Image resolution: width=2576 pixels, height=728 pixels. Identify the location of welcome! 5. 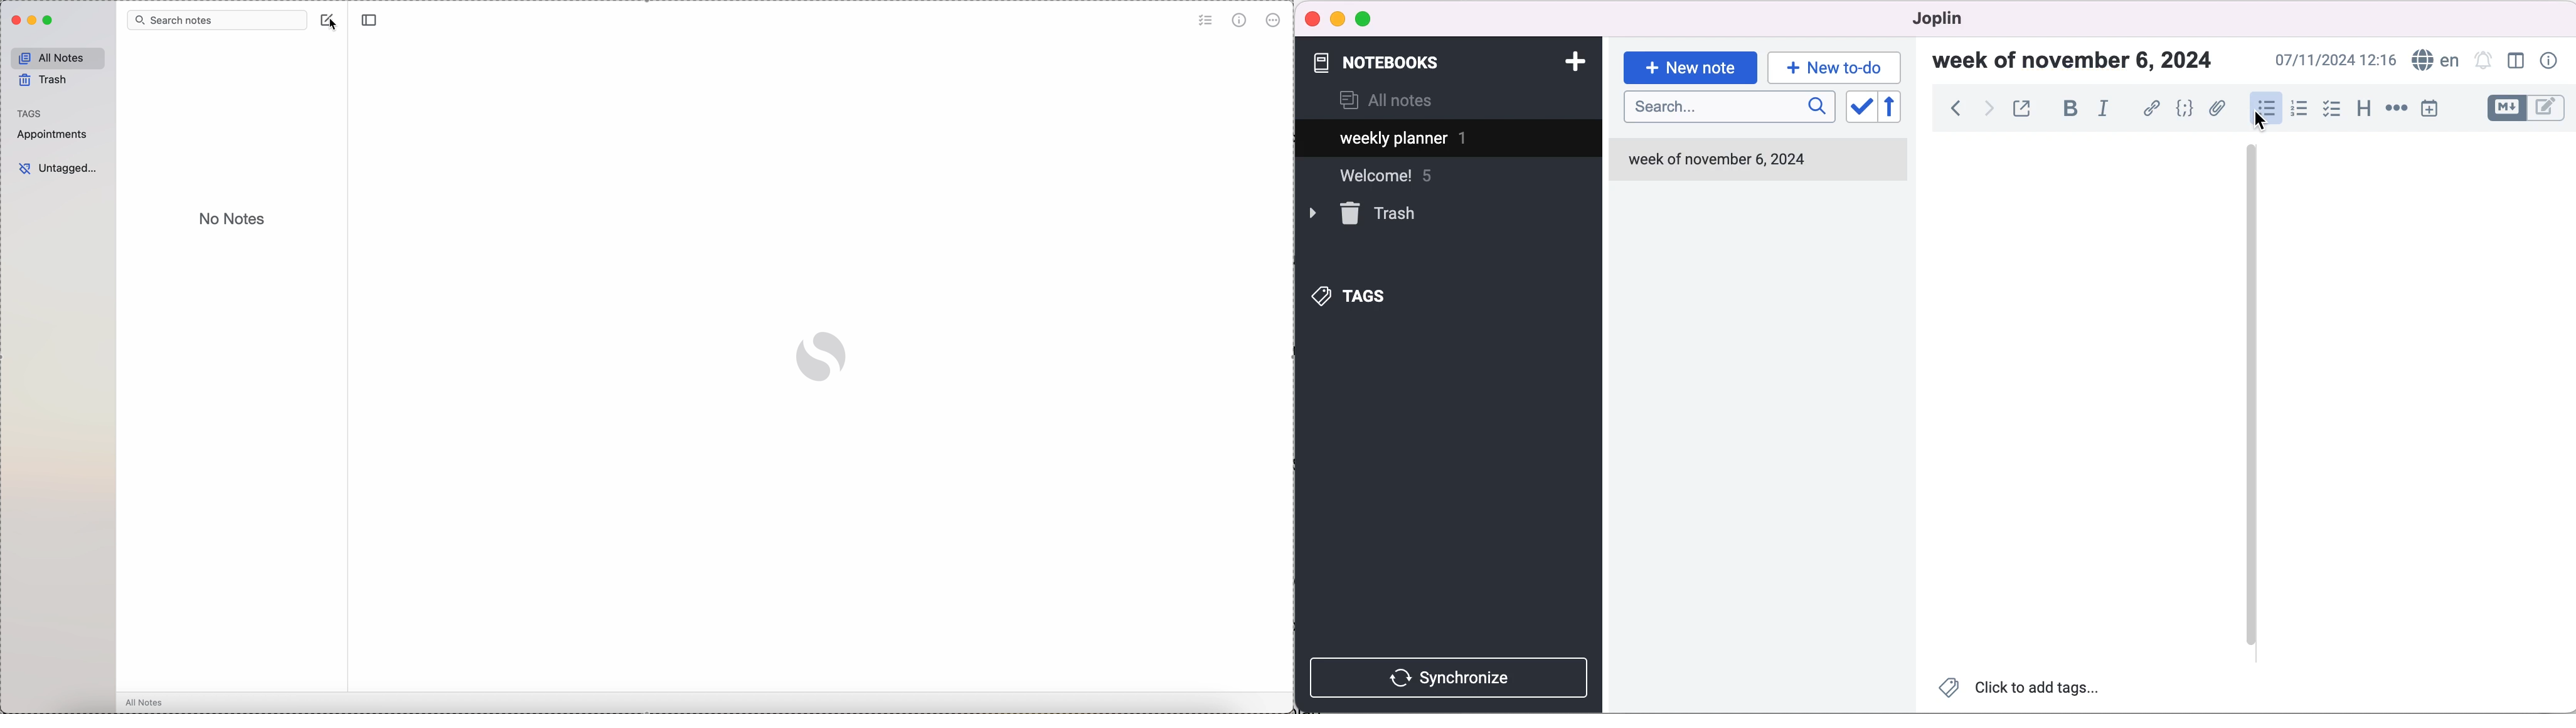
(1402, 181).